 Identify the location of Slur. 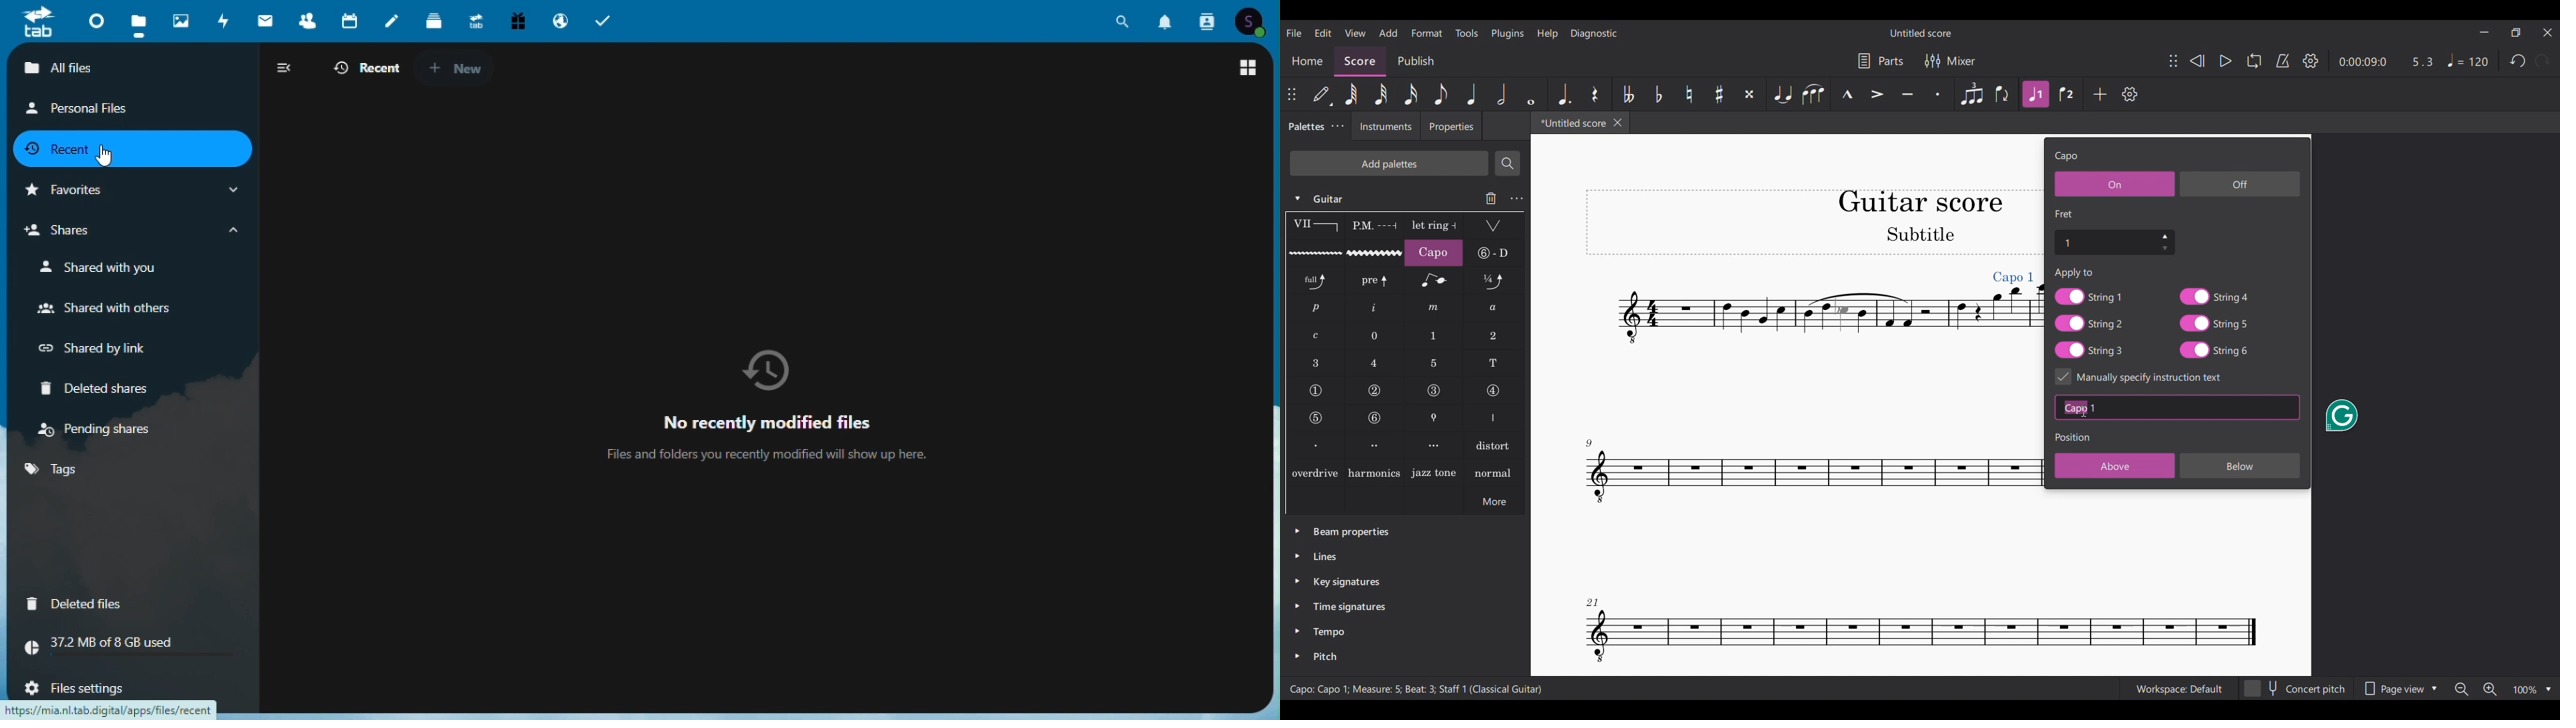
(1813, 94).